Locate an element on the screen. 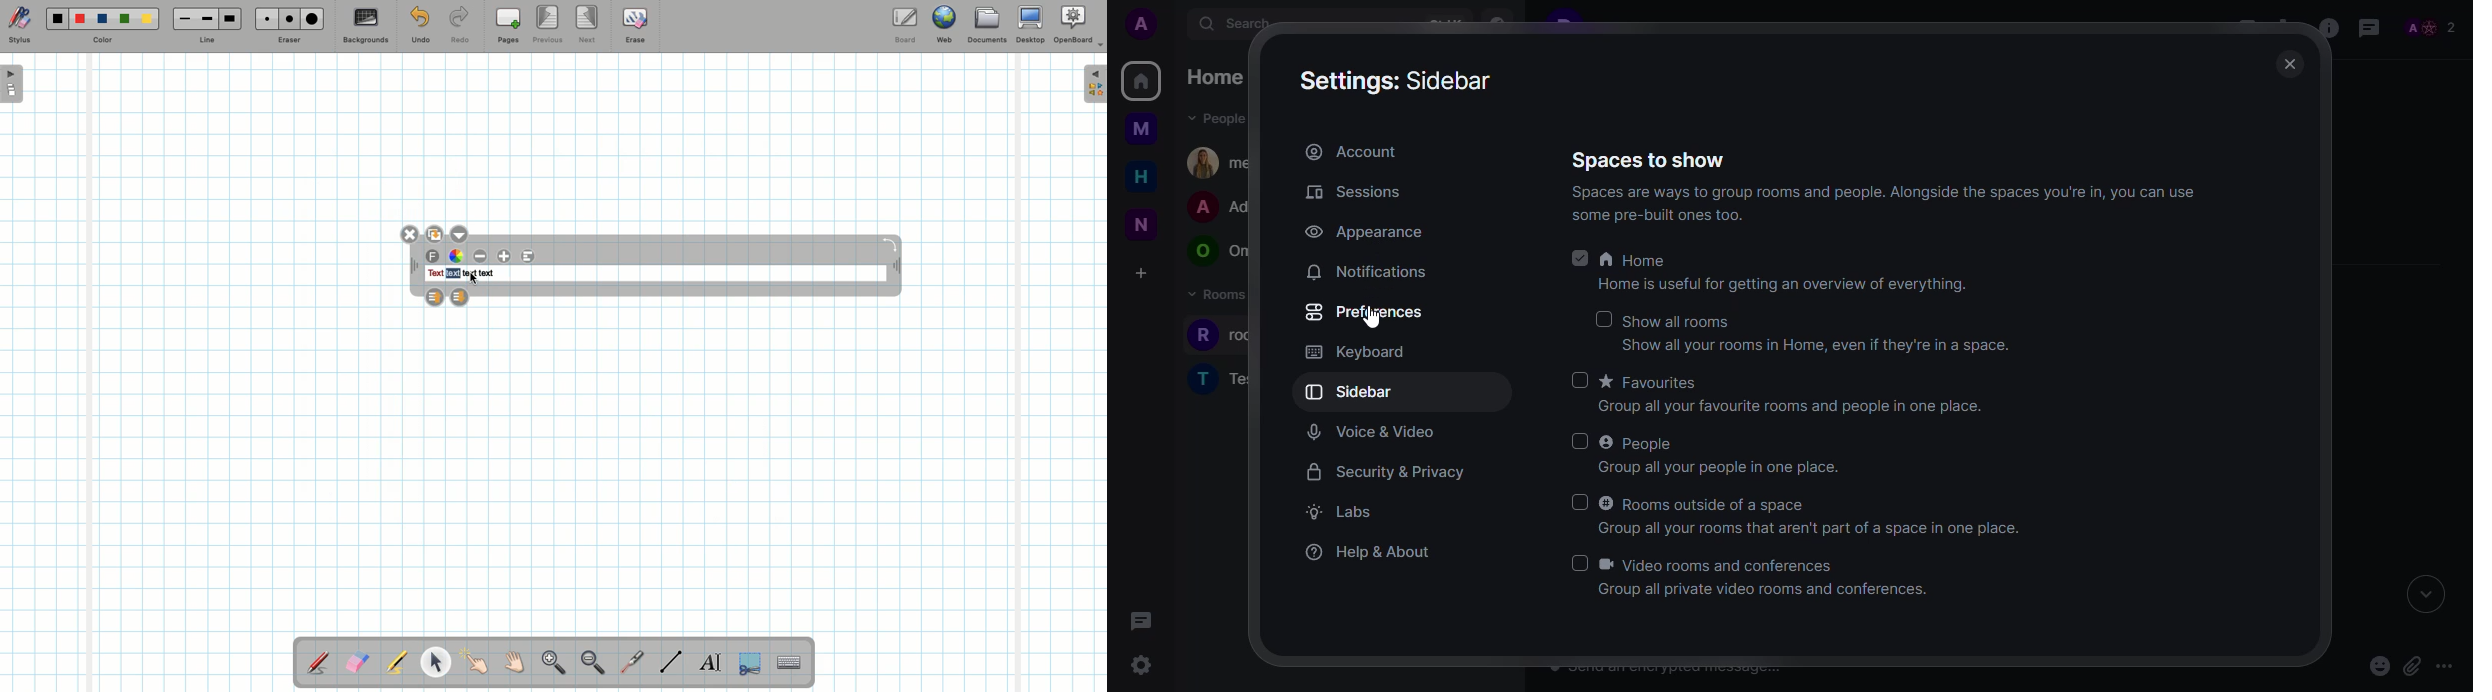  preferences is located at coordinates (1365, 311).